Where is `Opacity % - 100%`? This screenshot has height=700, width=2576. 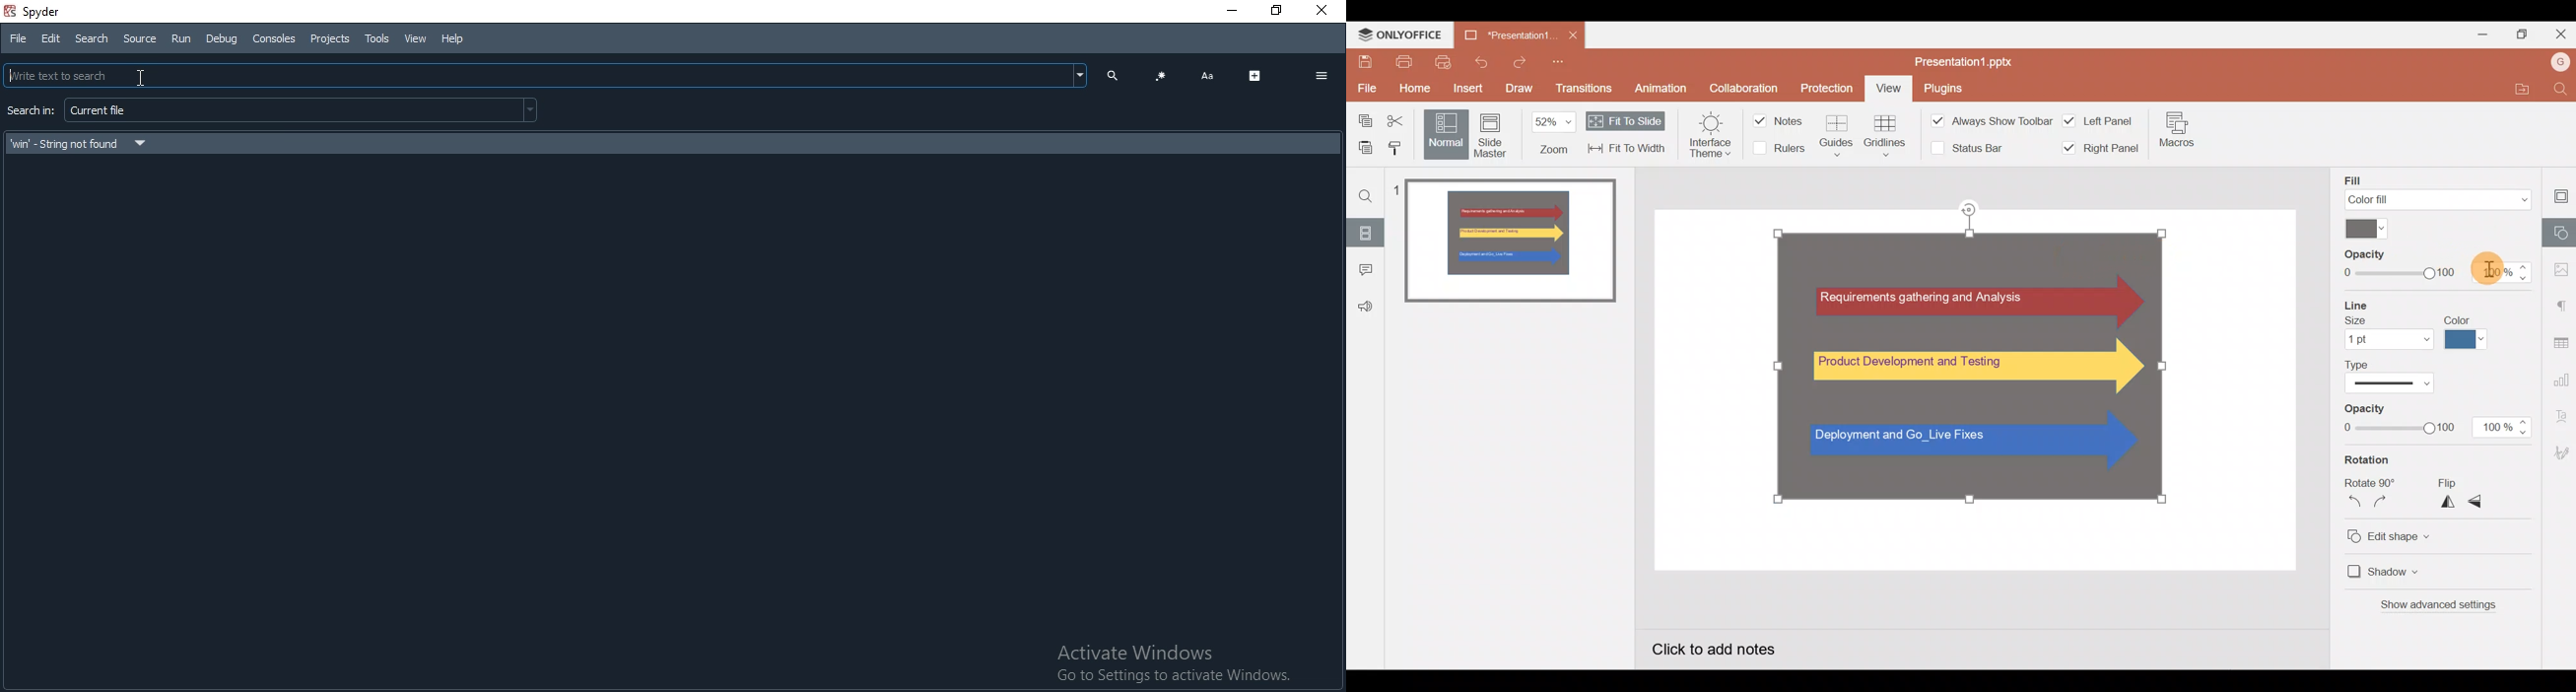
Opacity % - 100% is located at coordinates (2506, 272).